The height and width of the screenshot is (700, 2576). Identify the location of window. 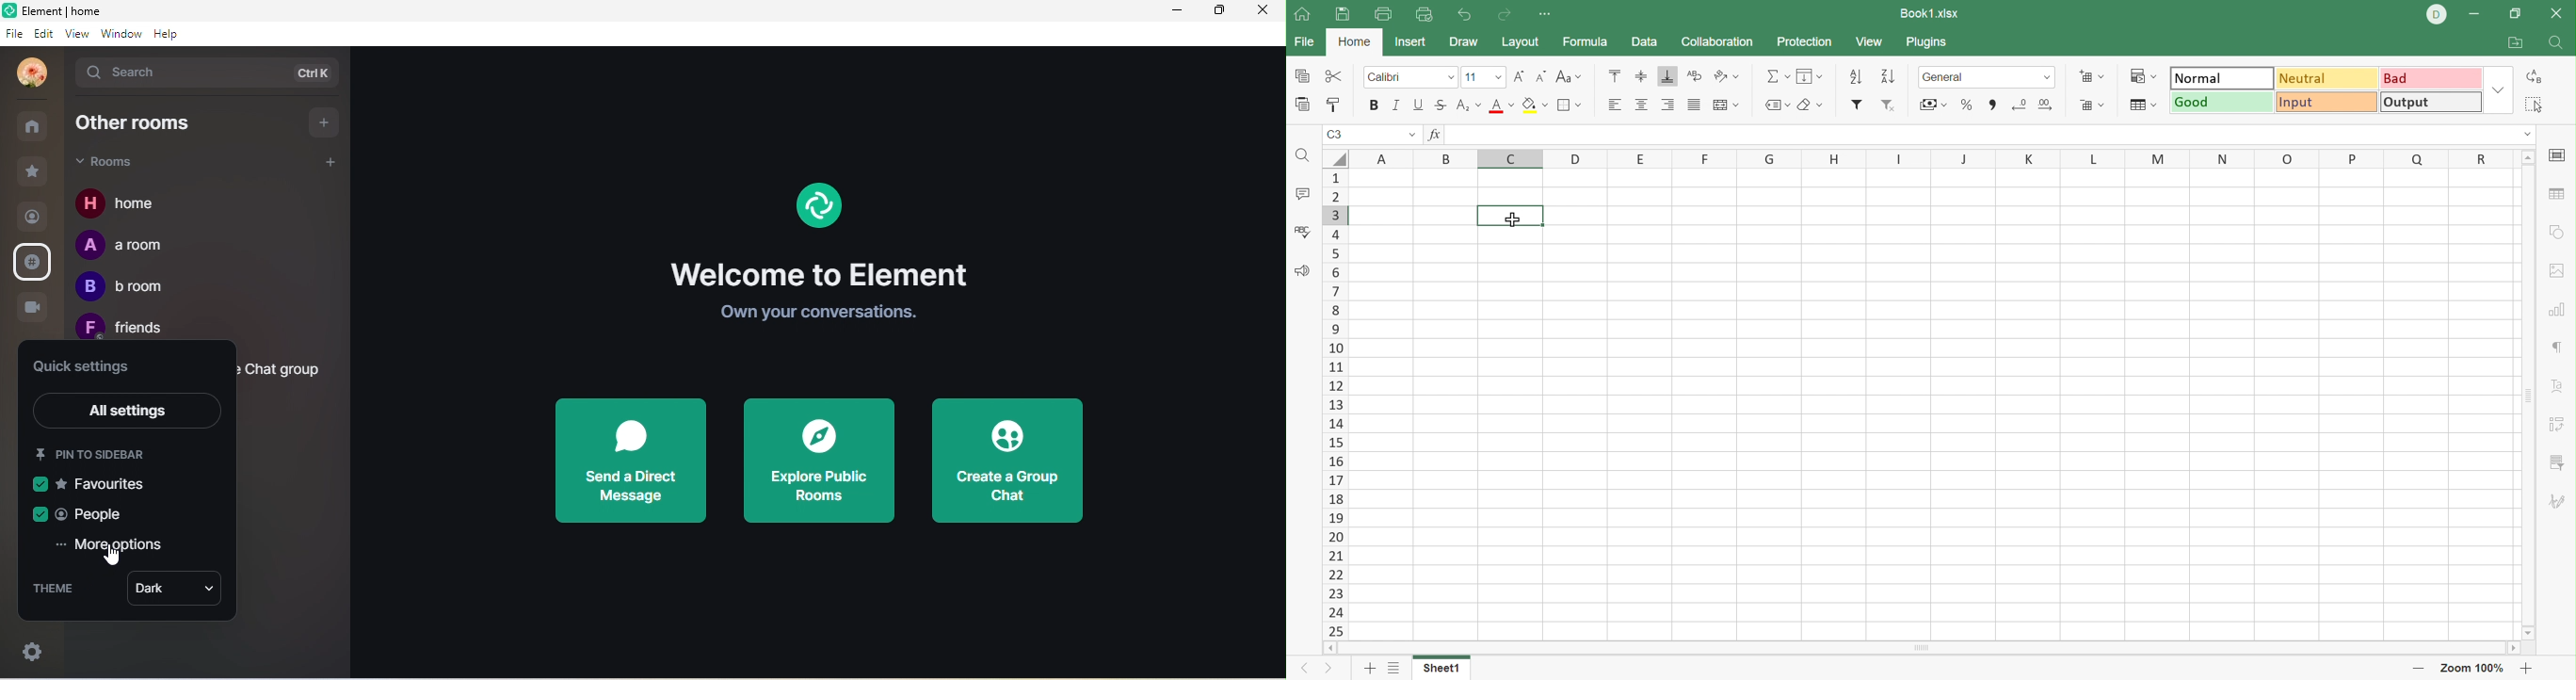
(122, 34).